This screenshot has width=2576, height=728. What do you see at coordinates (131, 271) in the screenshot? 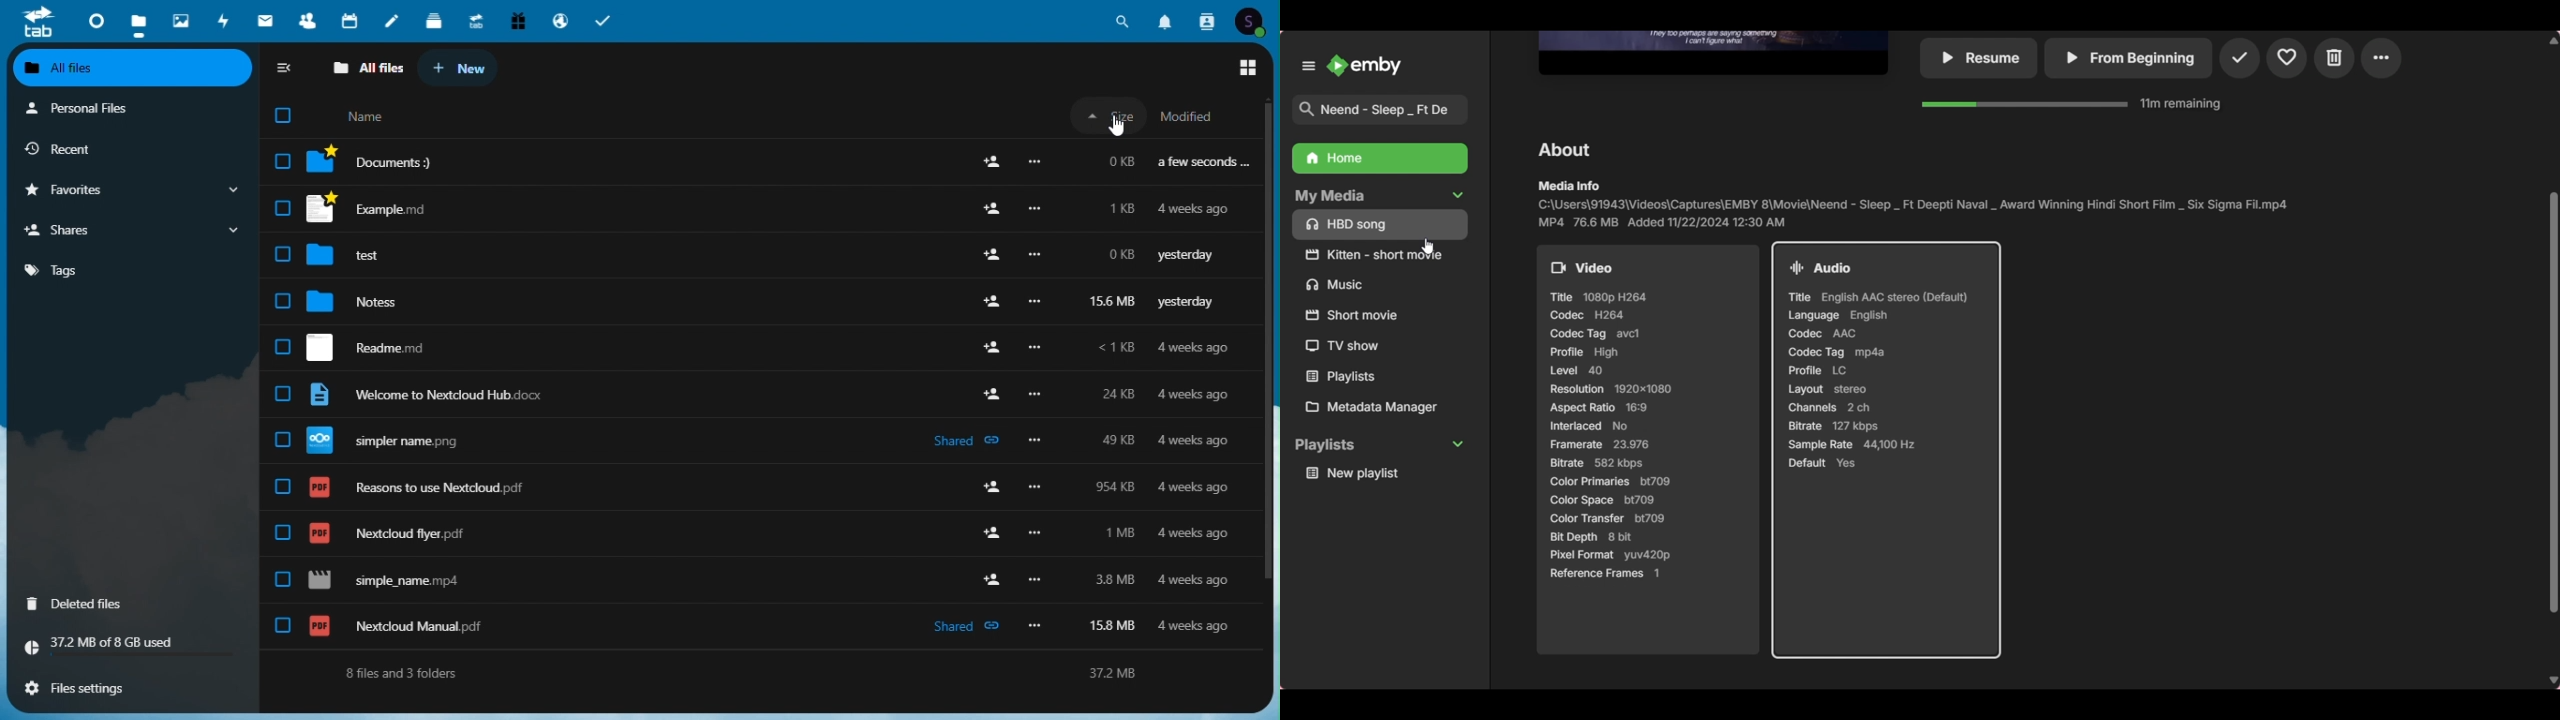
I see `tags` at bounding box center [131, 271].